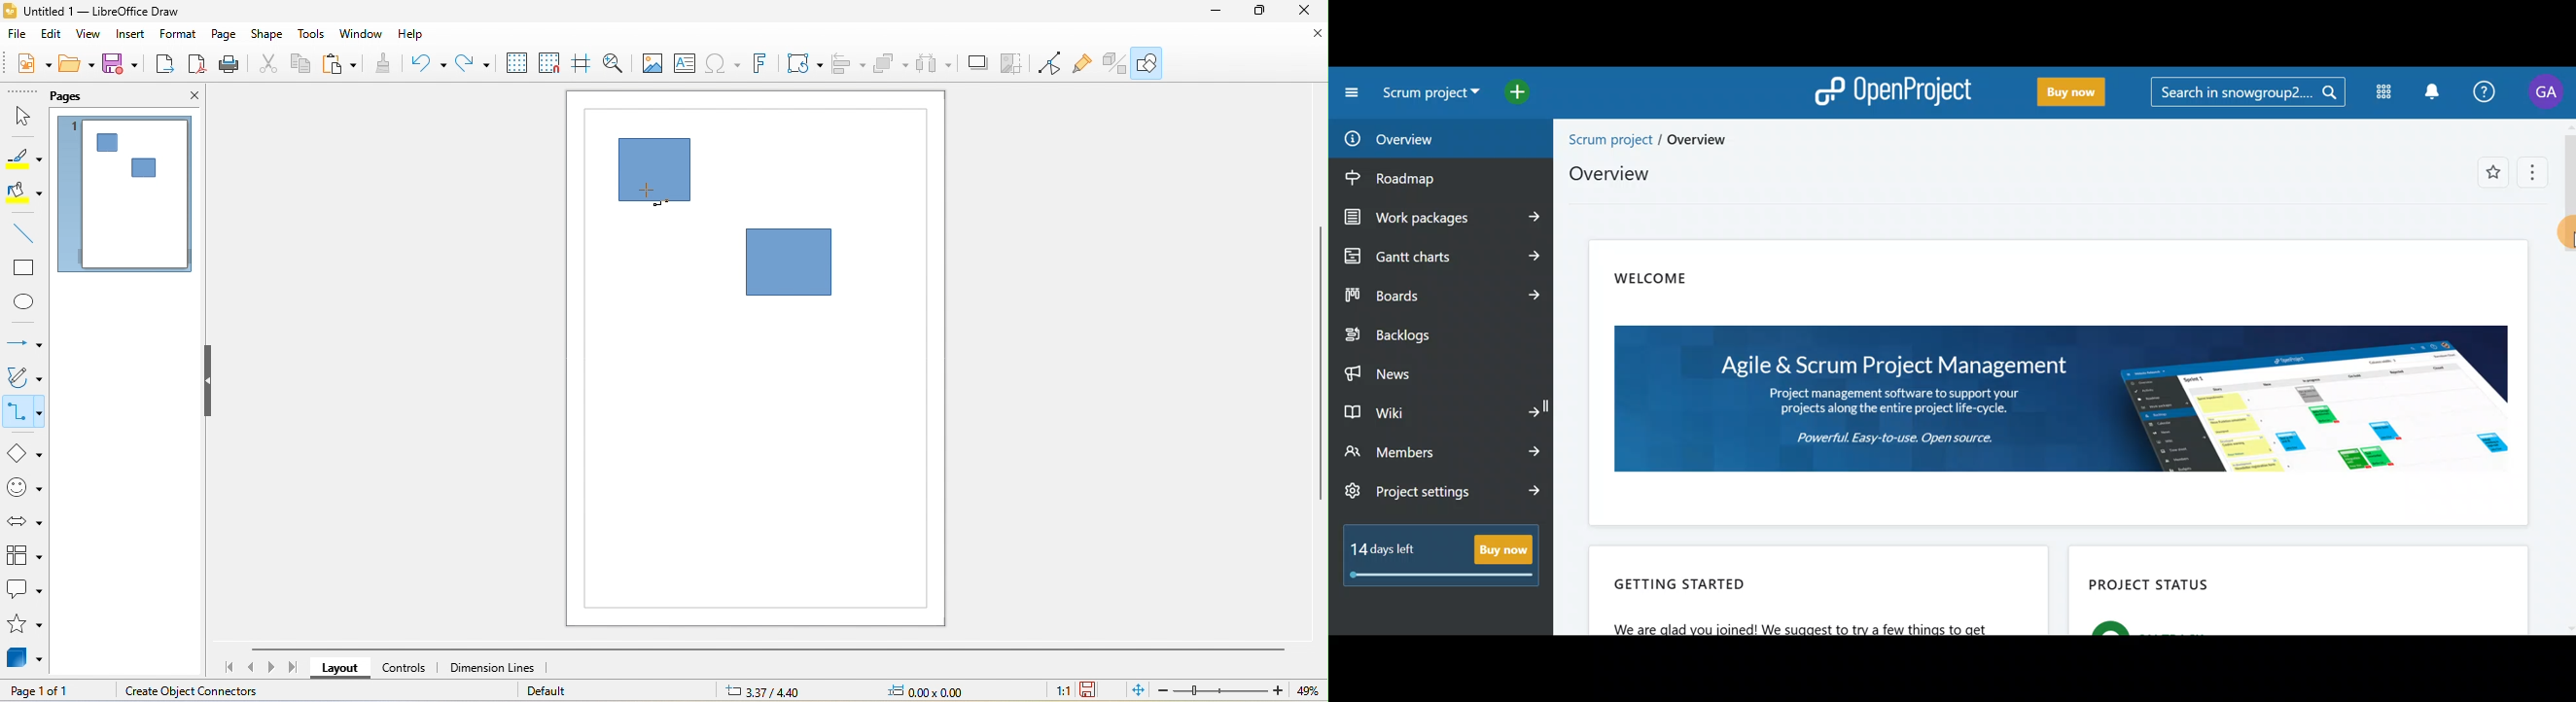  What do you see at coordinates (803, 64) in the screenshot?
I see `transformation` at bounding box center [803, 64].